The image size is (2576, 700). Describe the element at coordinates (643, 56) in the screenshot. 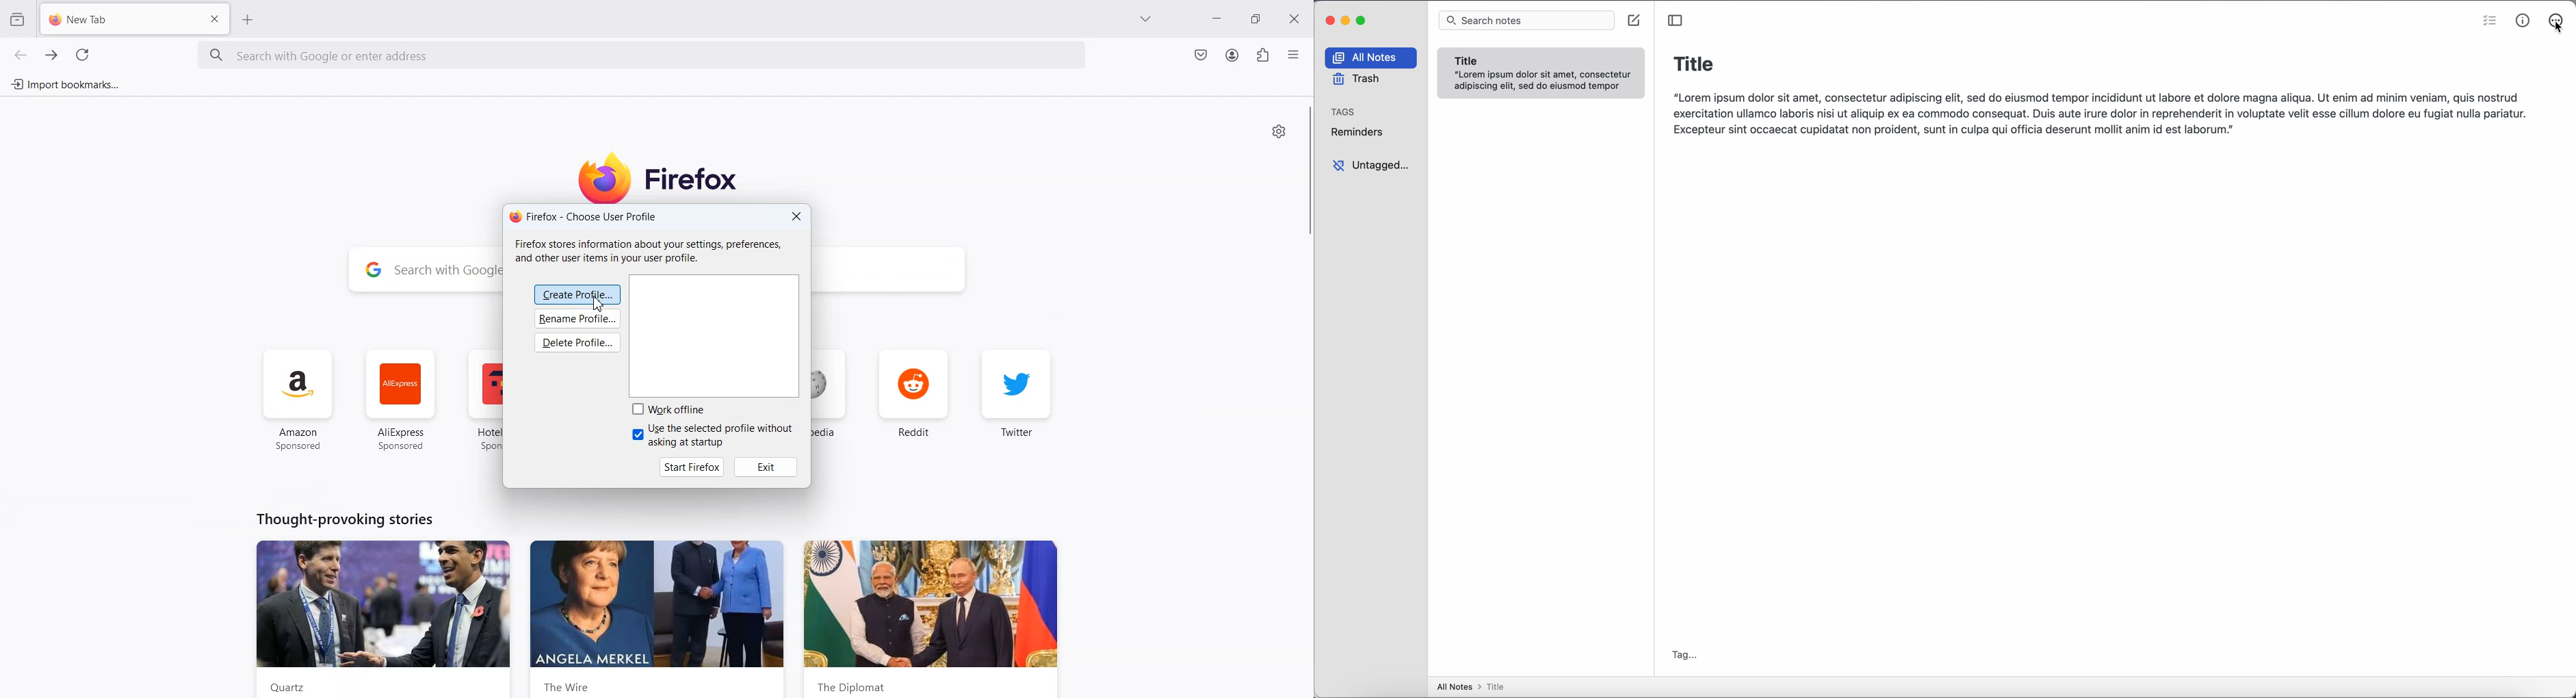

I see `Search bar` at that location.